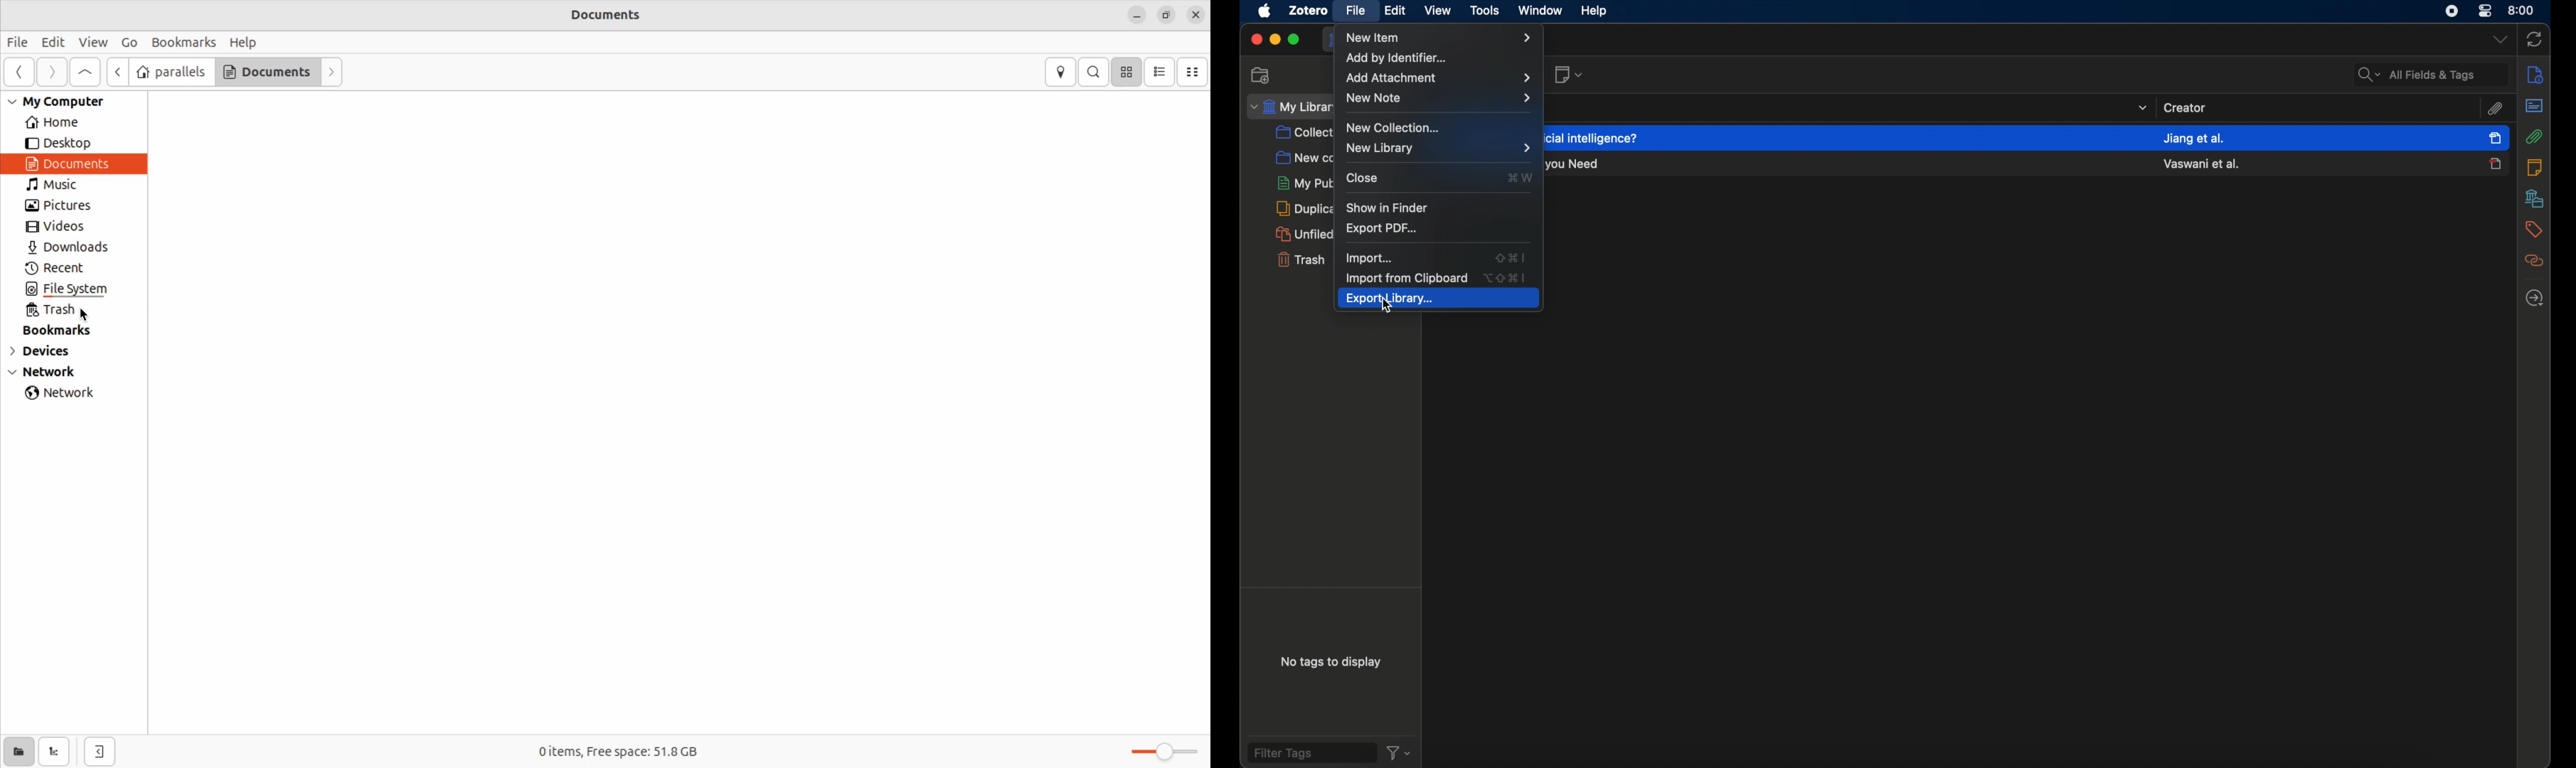  I want to click on dropdown menu, so click(2498, 39).